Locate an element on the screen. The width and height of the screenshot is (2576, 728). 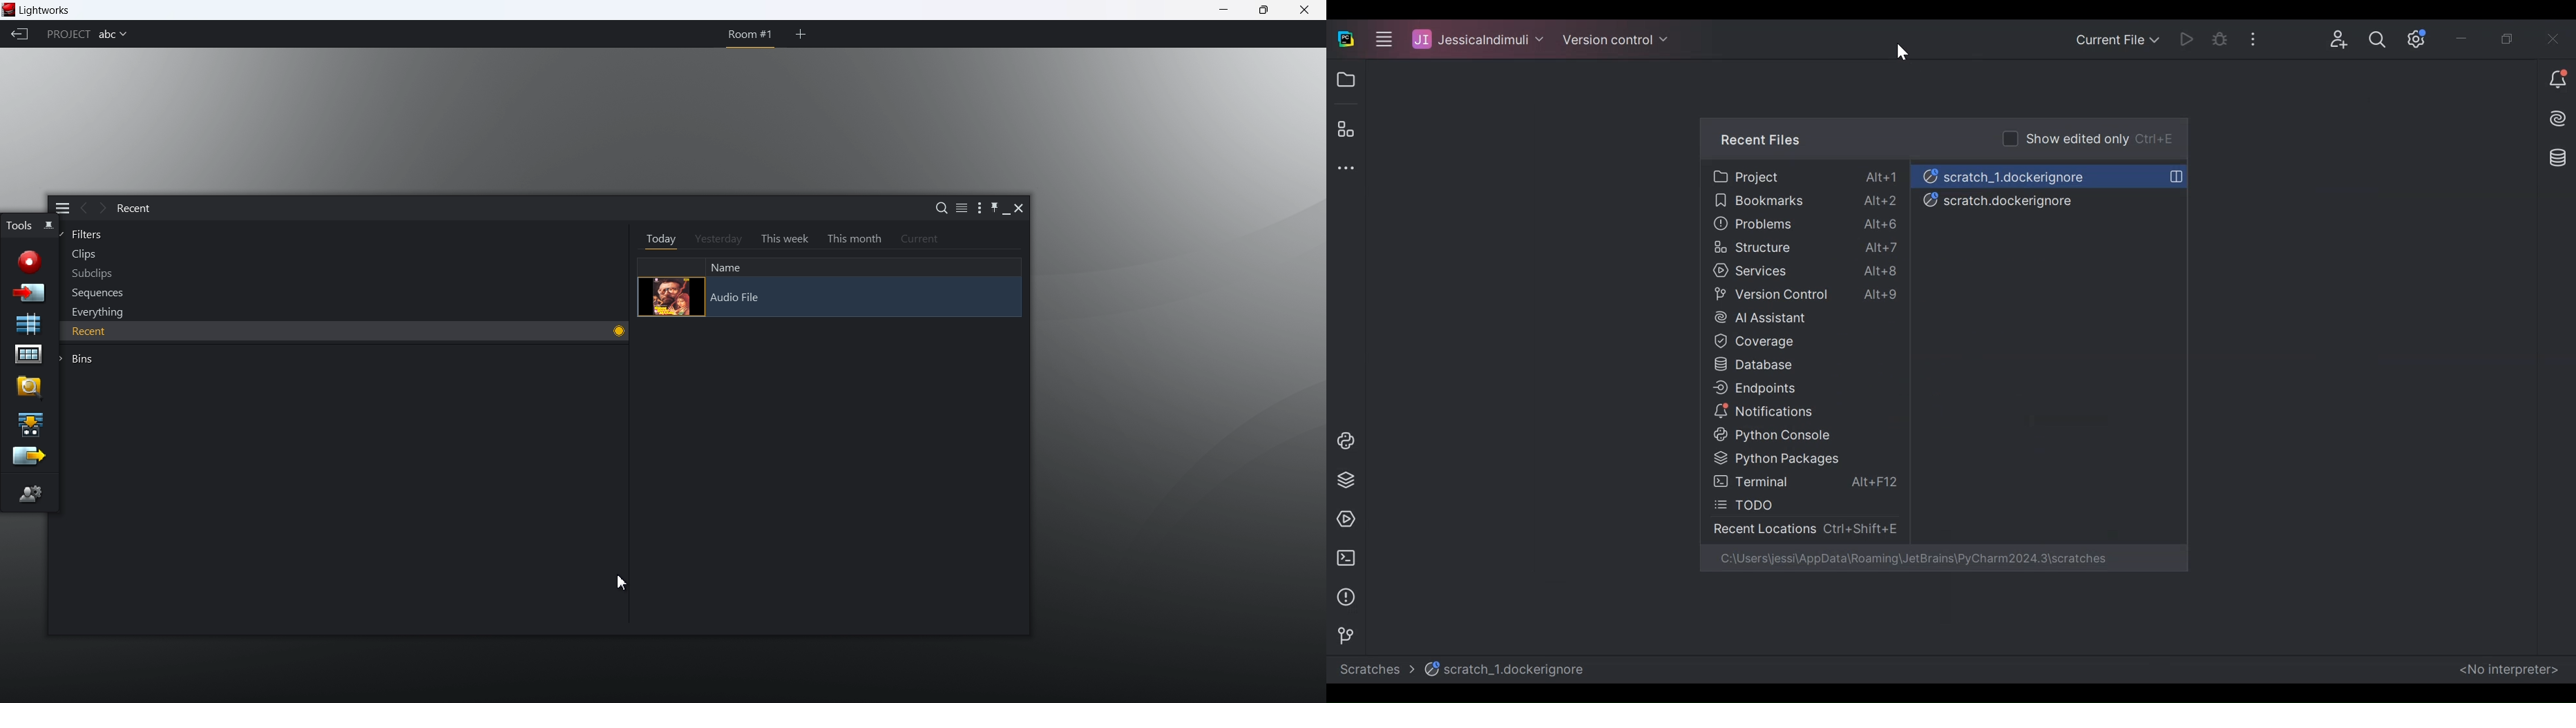
Cursor is located at coordinates (1904, 54).